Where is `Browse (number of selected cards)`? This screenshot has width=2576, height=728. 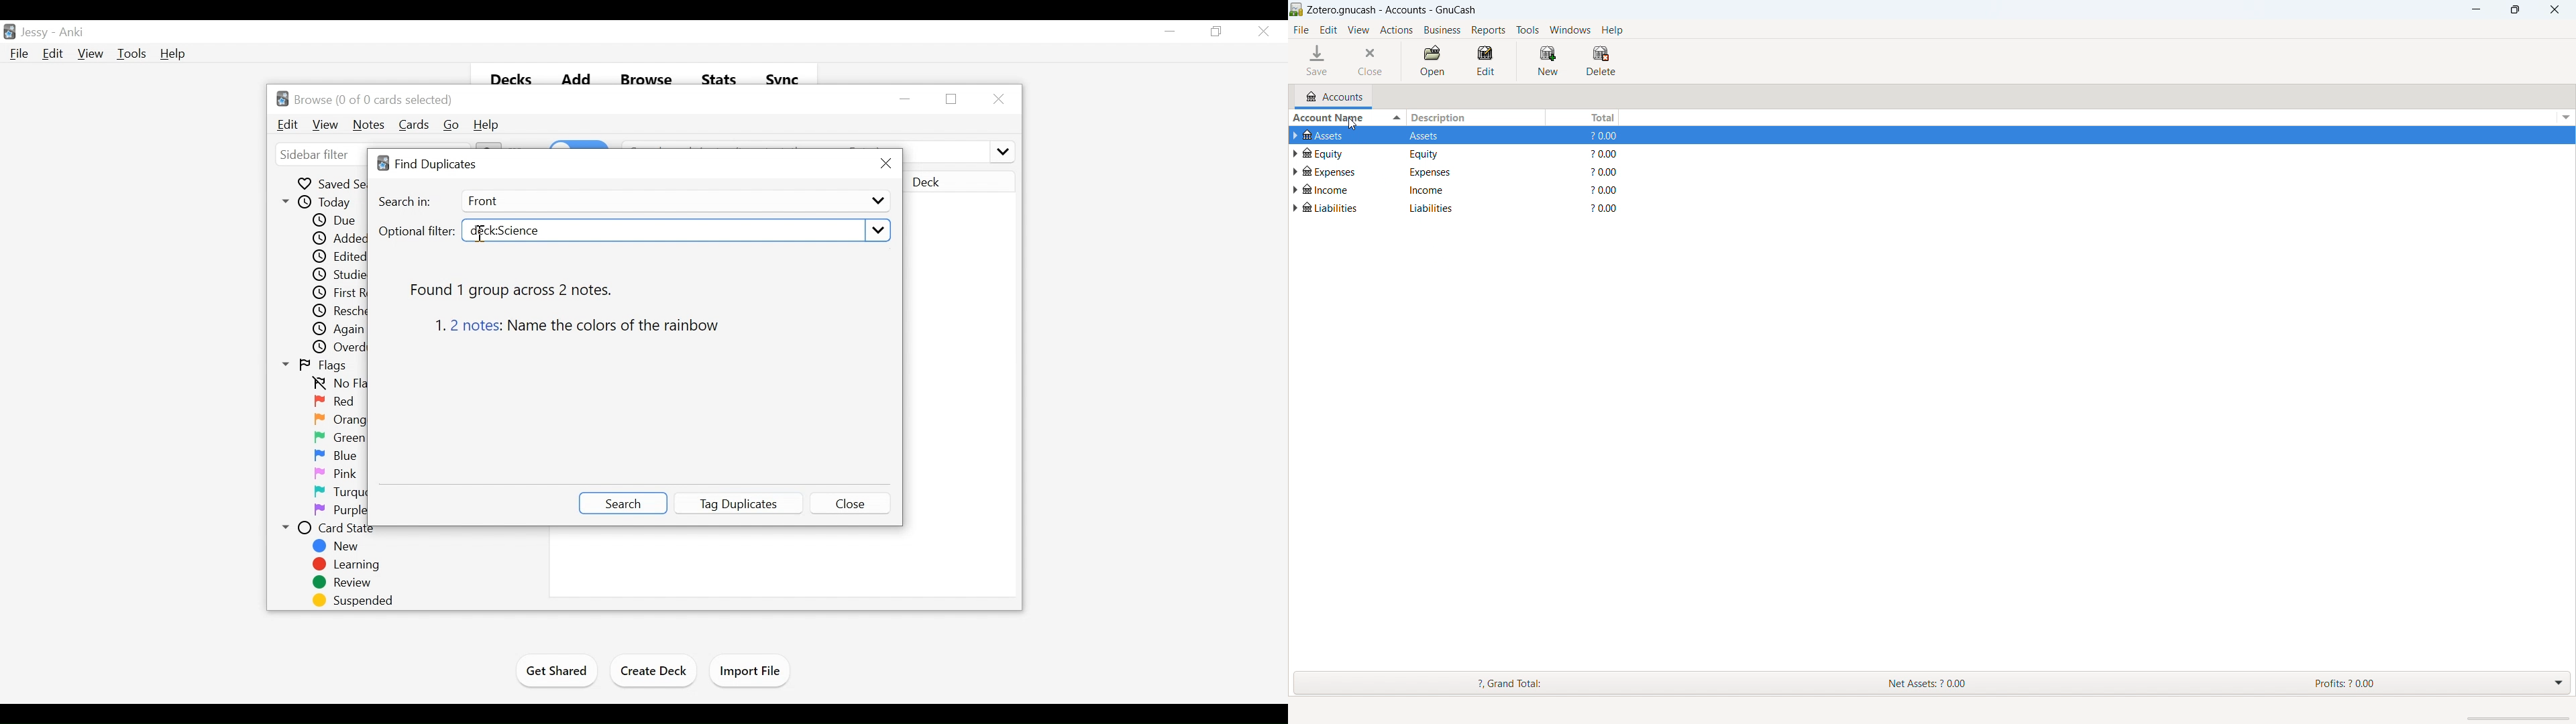
Browse (number of selected cards) is located at coordinates (366, 99).